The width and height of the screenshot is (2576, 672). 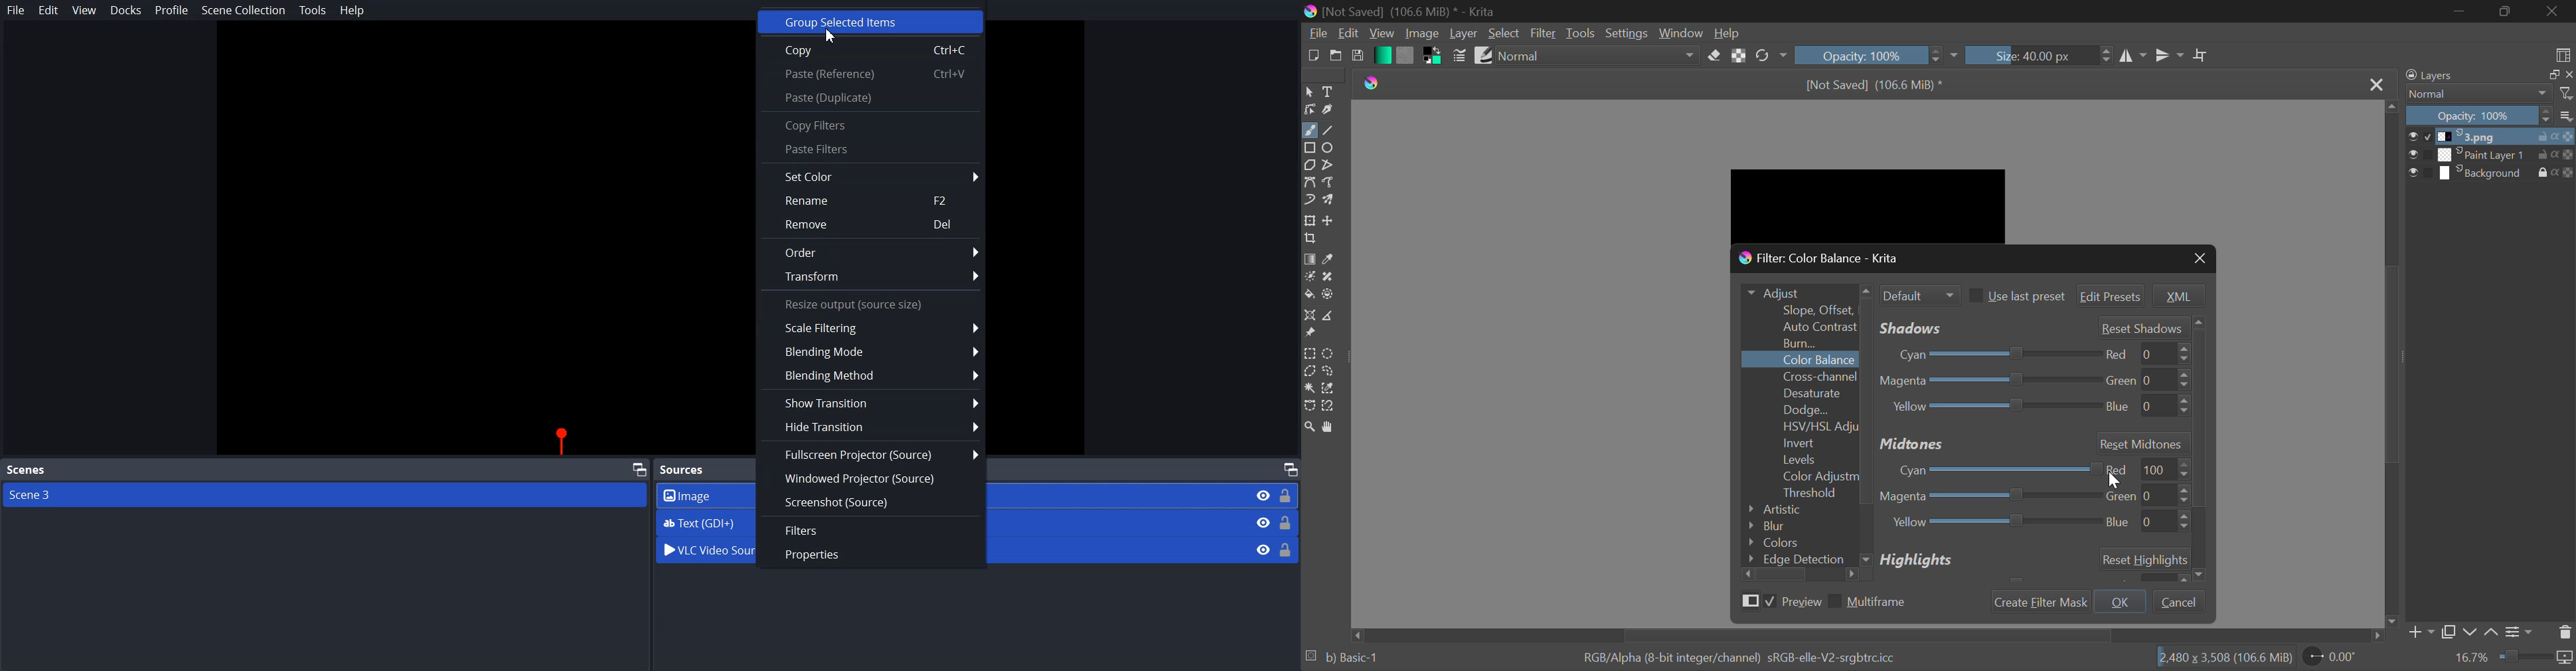 What do you see at coordinates (2477, 94) in the screenshot?
I see `Normal` at bounding box center [2477, 94].